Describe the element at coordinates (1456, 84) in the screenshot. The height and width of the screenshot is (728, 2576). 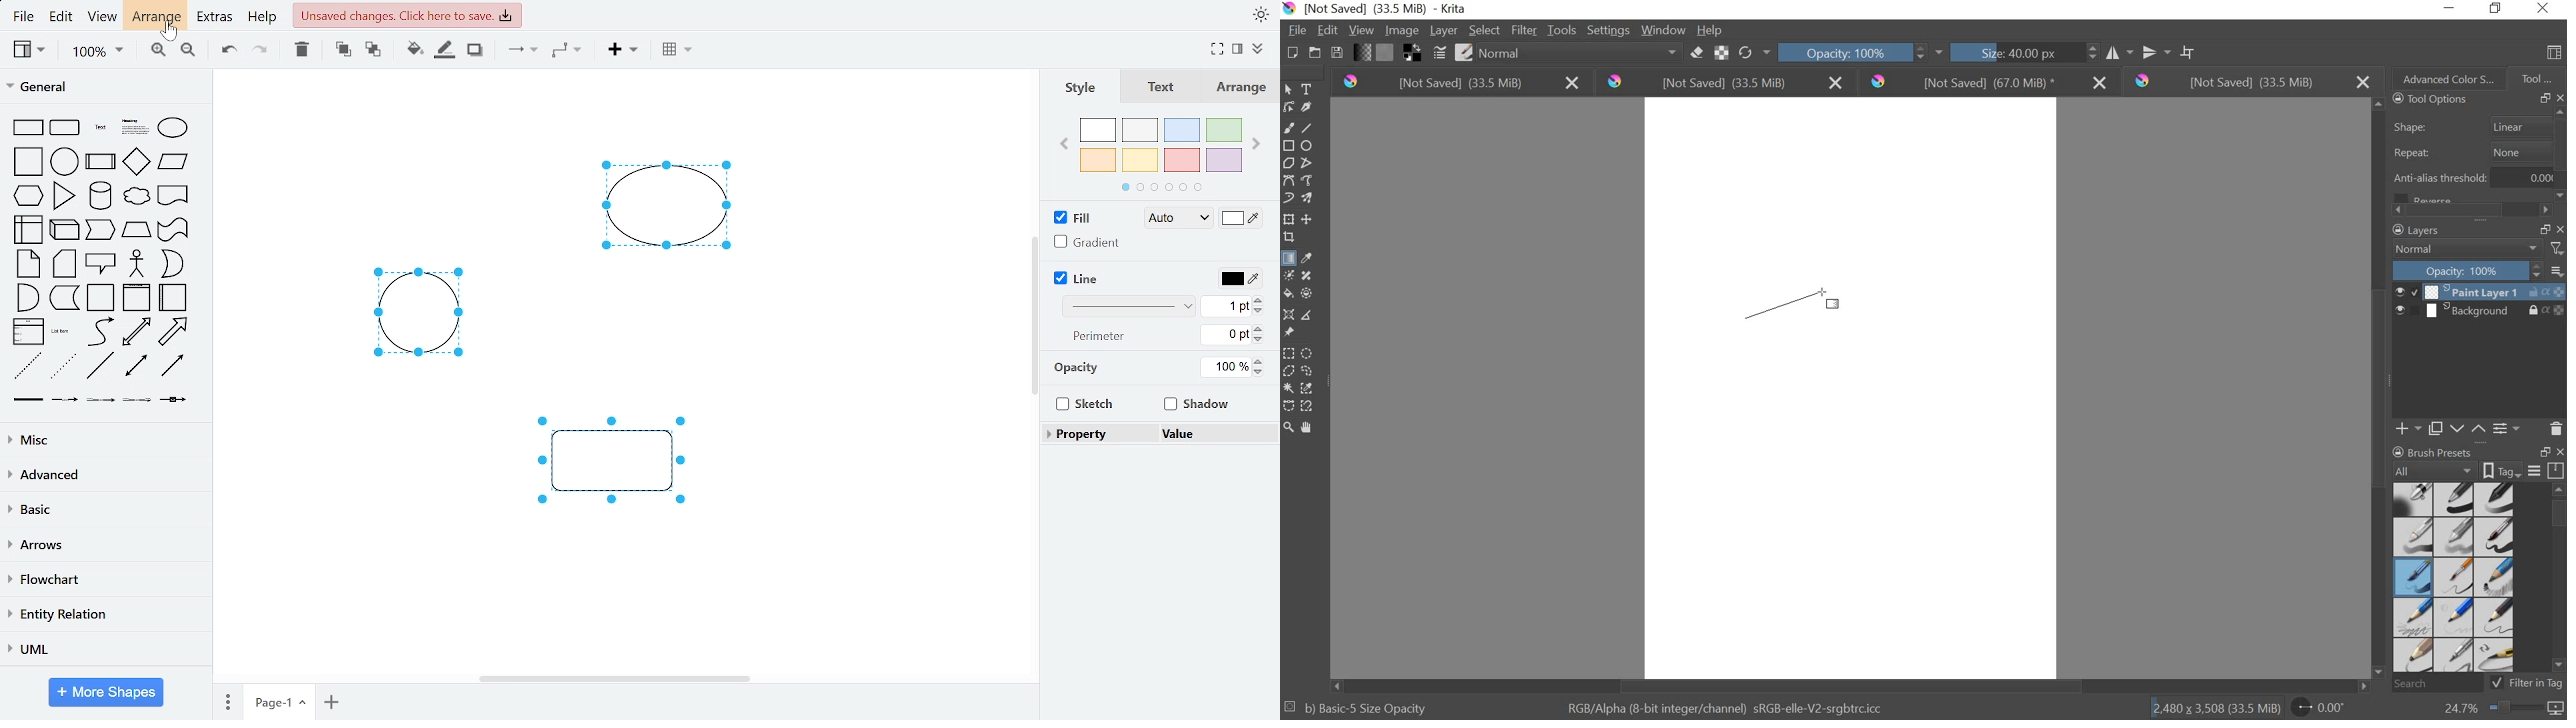
I see `[not saved] (33.5 mb)` at that location.